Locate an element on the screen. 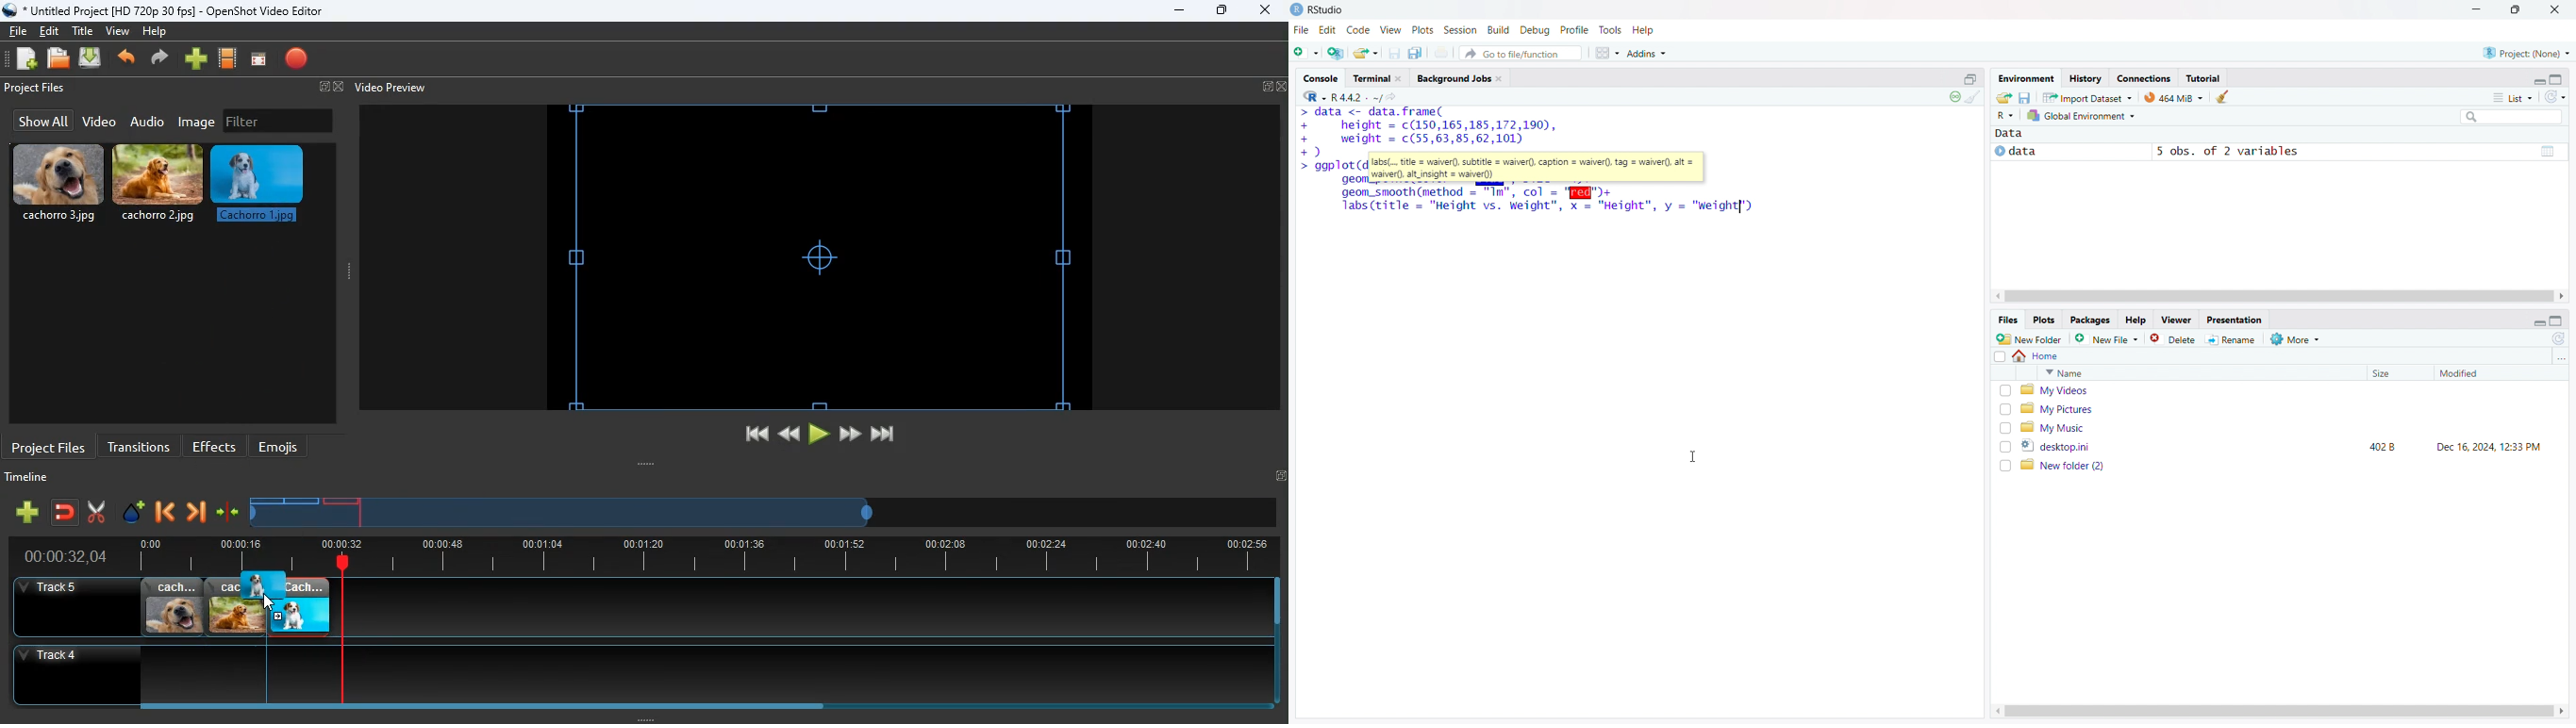 This screenshot has height=728, width=2576. + height = ¢(150,165,185,172,190), is located at coordinates (1428, 125).